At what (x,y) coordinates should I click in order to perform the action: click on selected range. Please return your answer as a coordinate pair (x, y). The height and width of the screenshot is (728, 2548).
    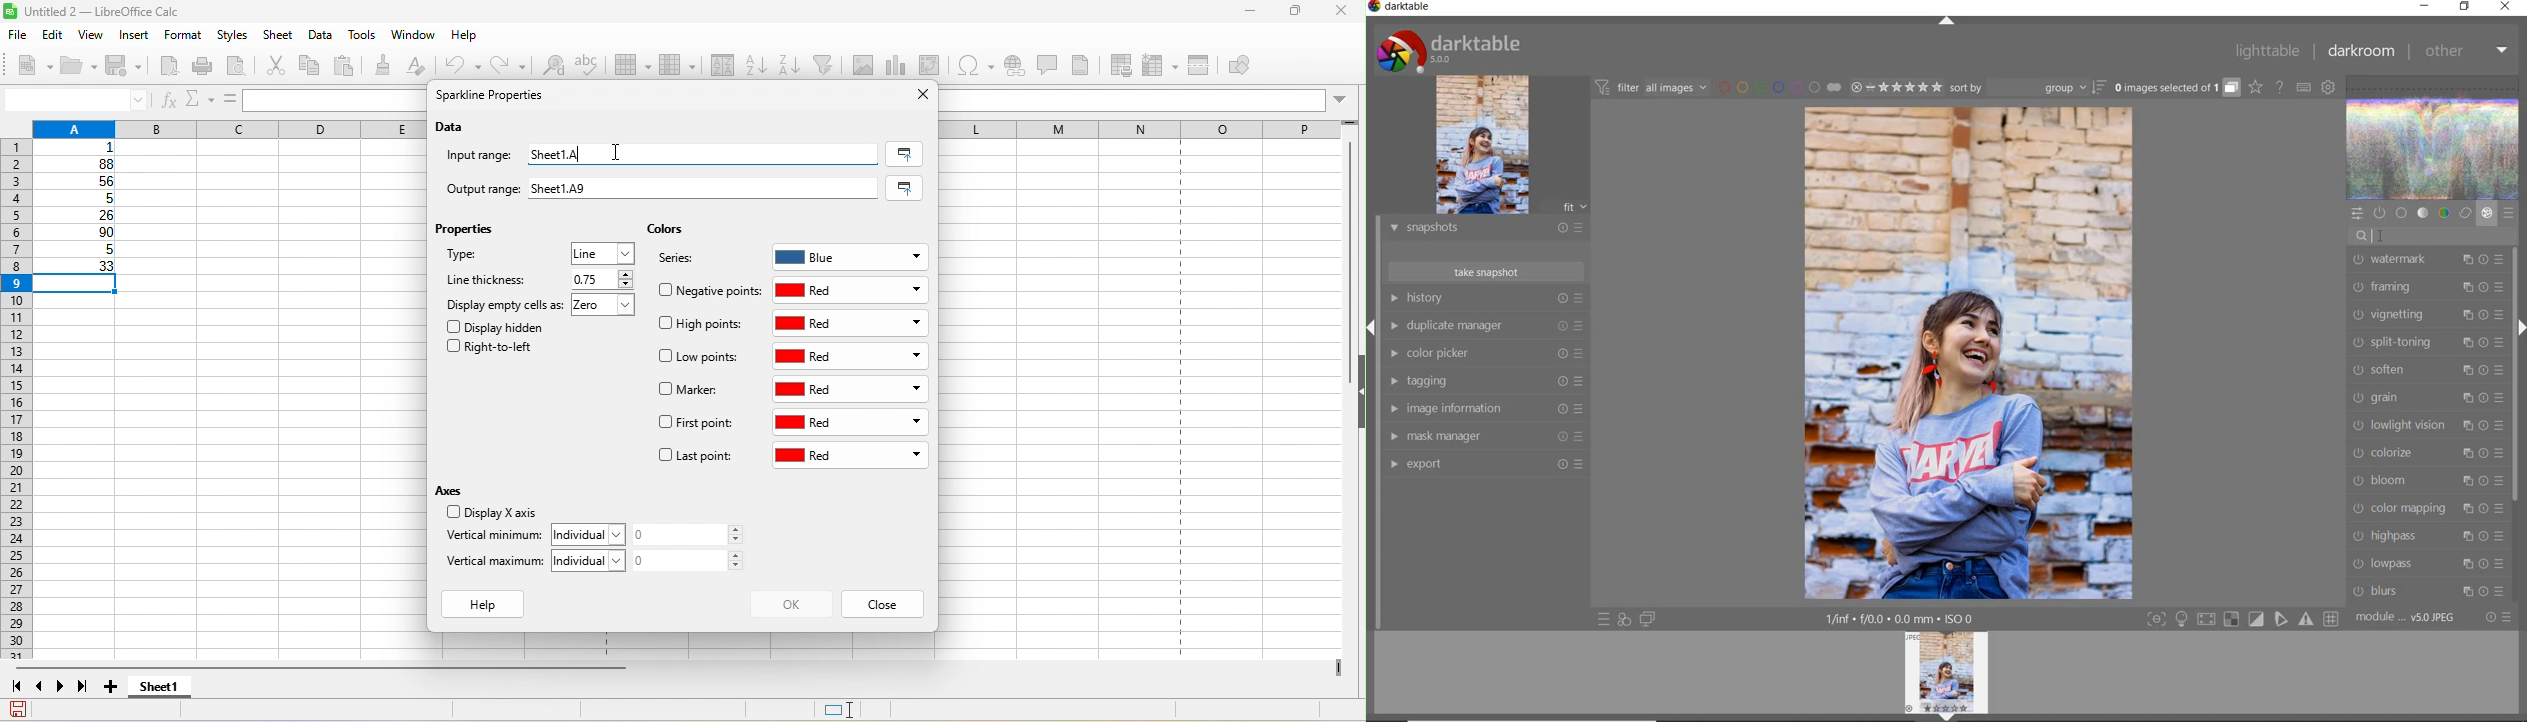
    Looking at the image, I should click on (908, 188).